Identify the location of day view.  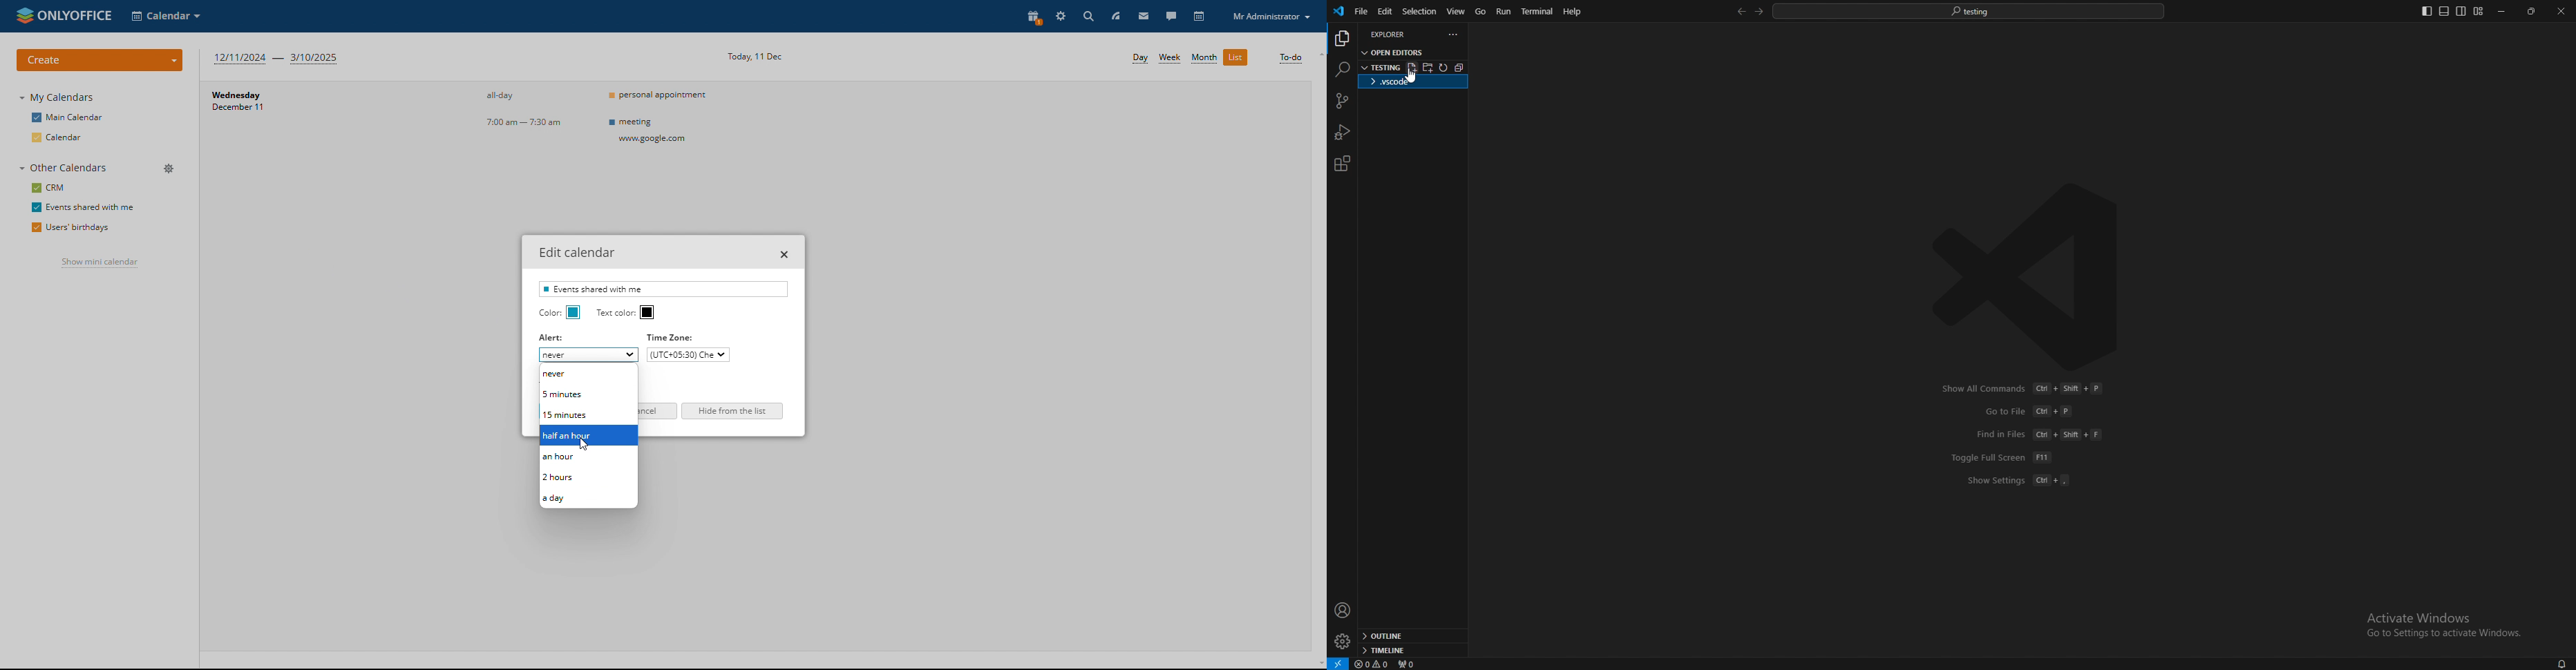
(1140, 59).